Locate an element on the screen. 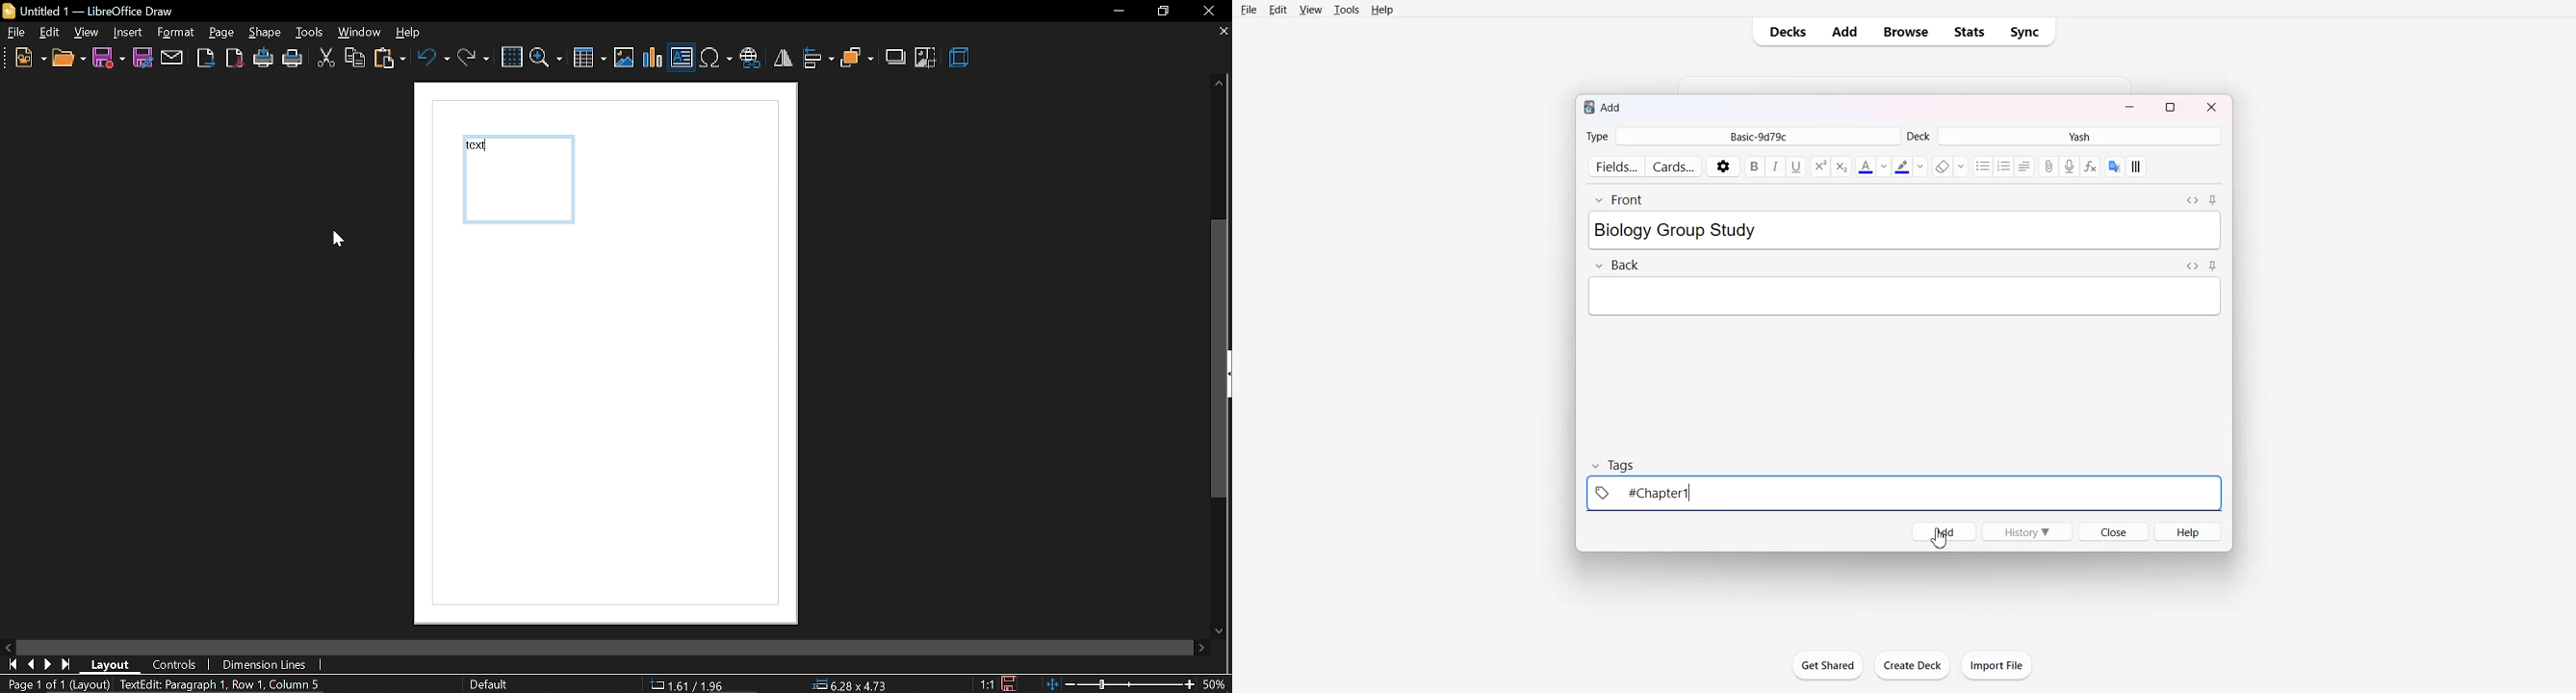 This screenshot has width=2576, height=700. save is located at coordinates (109, 57).